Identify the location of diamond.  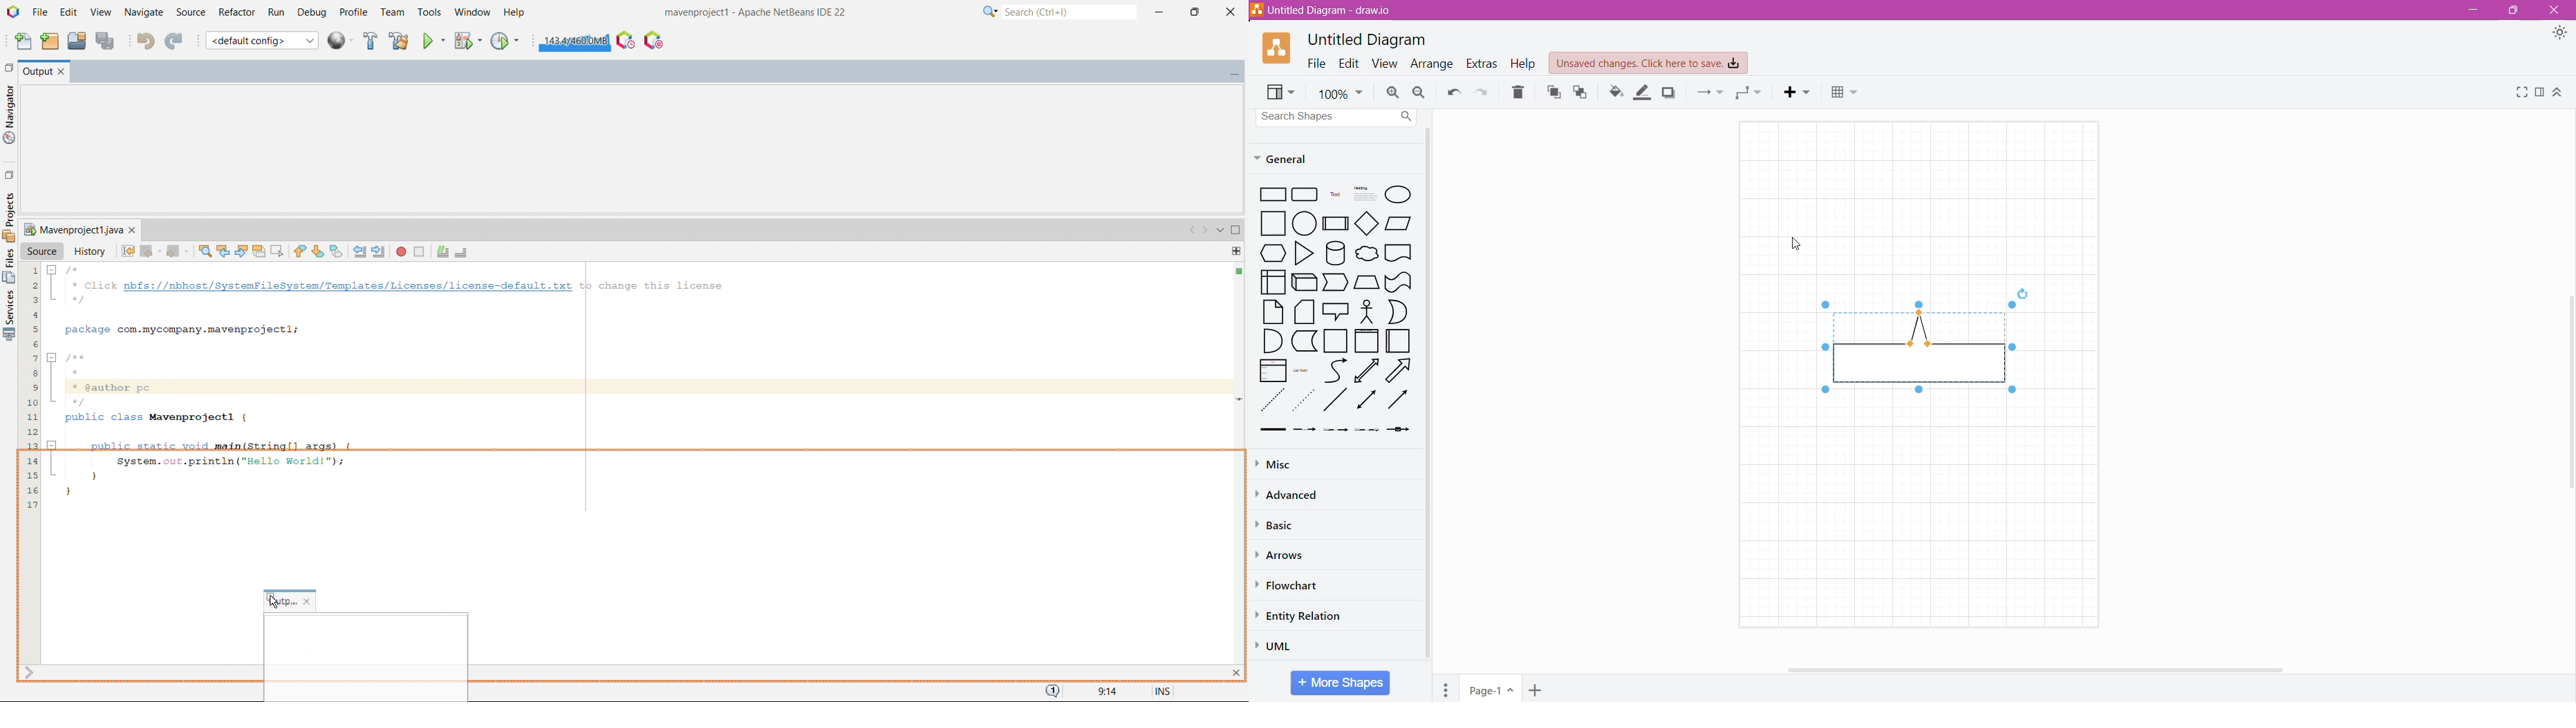
(1366, 222).